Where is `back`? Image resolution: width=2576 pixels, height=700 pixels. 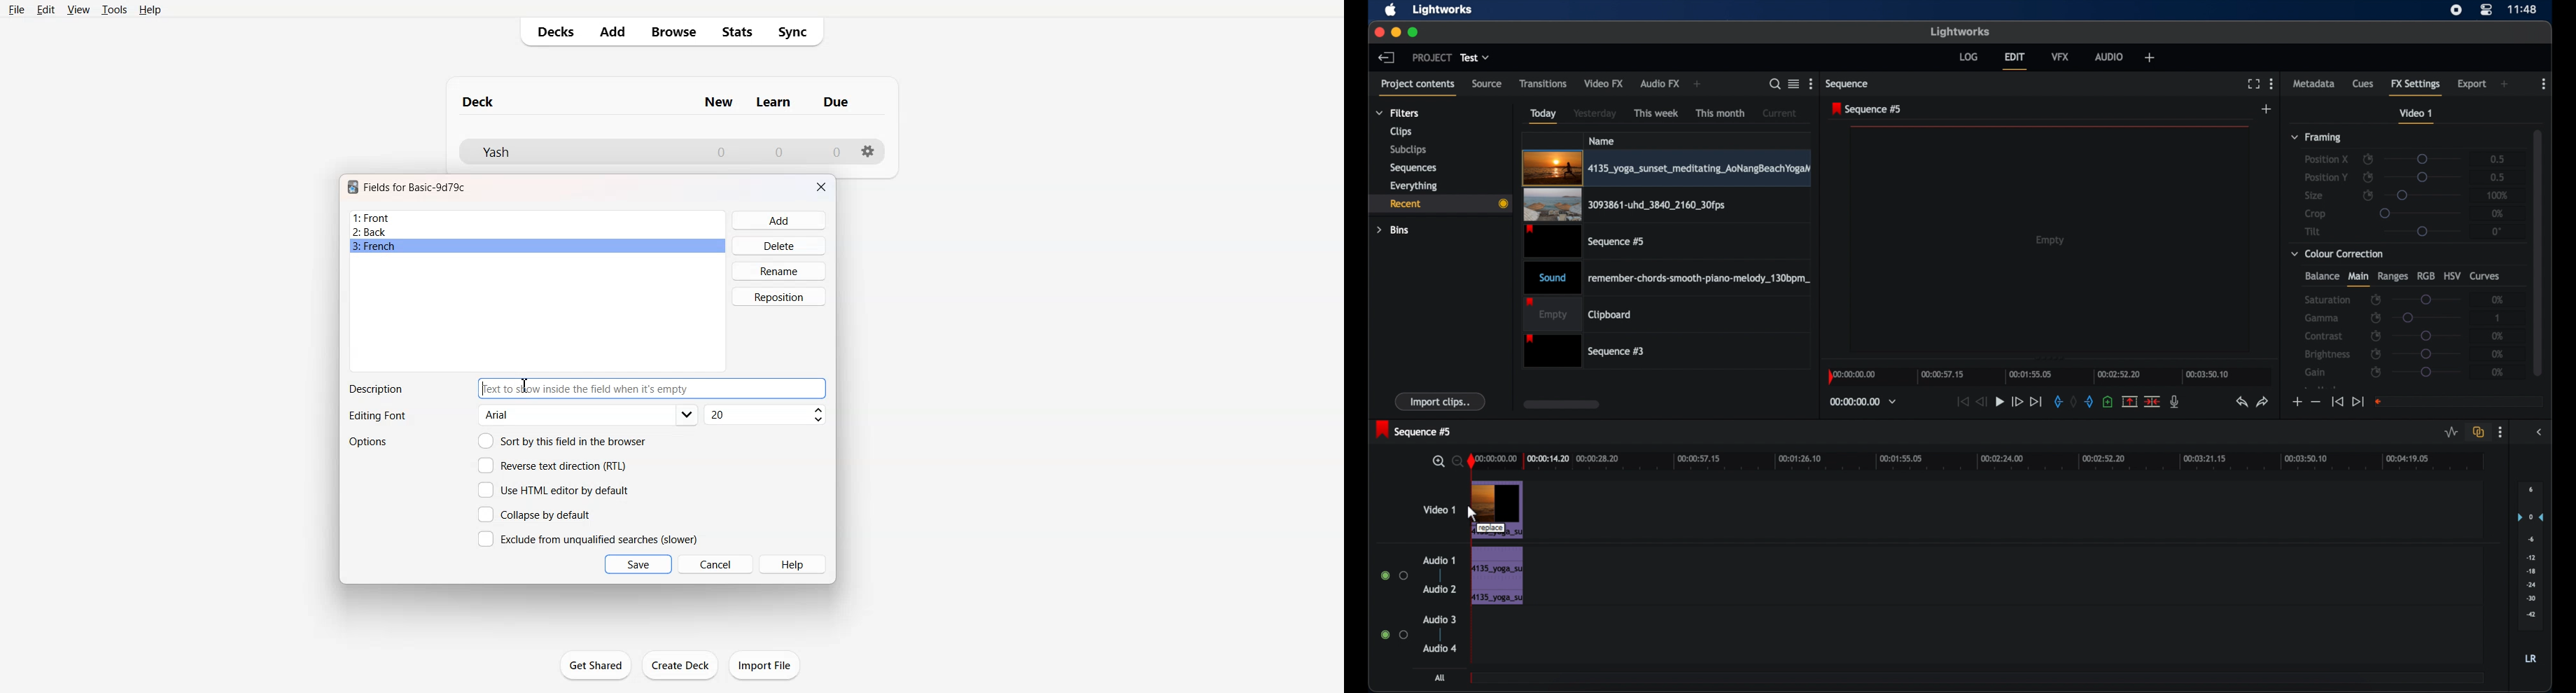 back is located at coordinates (1386, 57).